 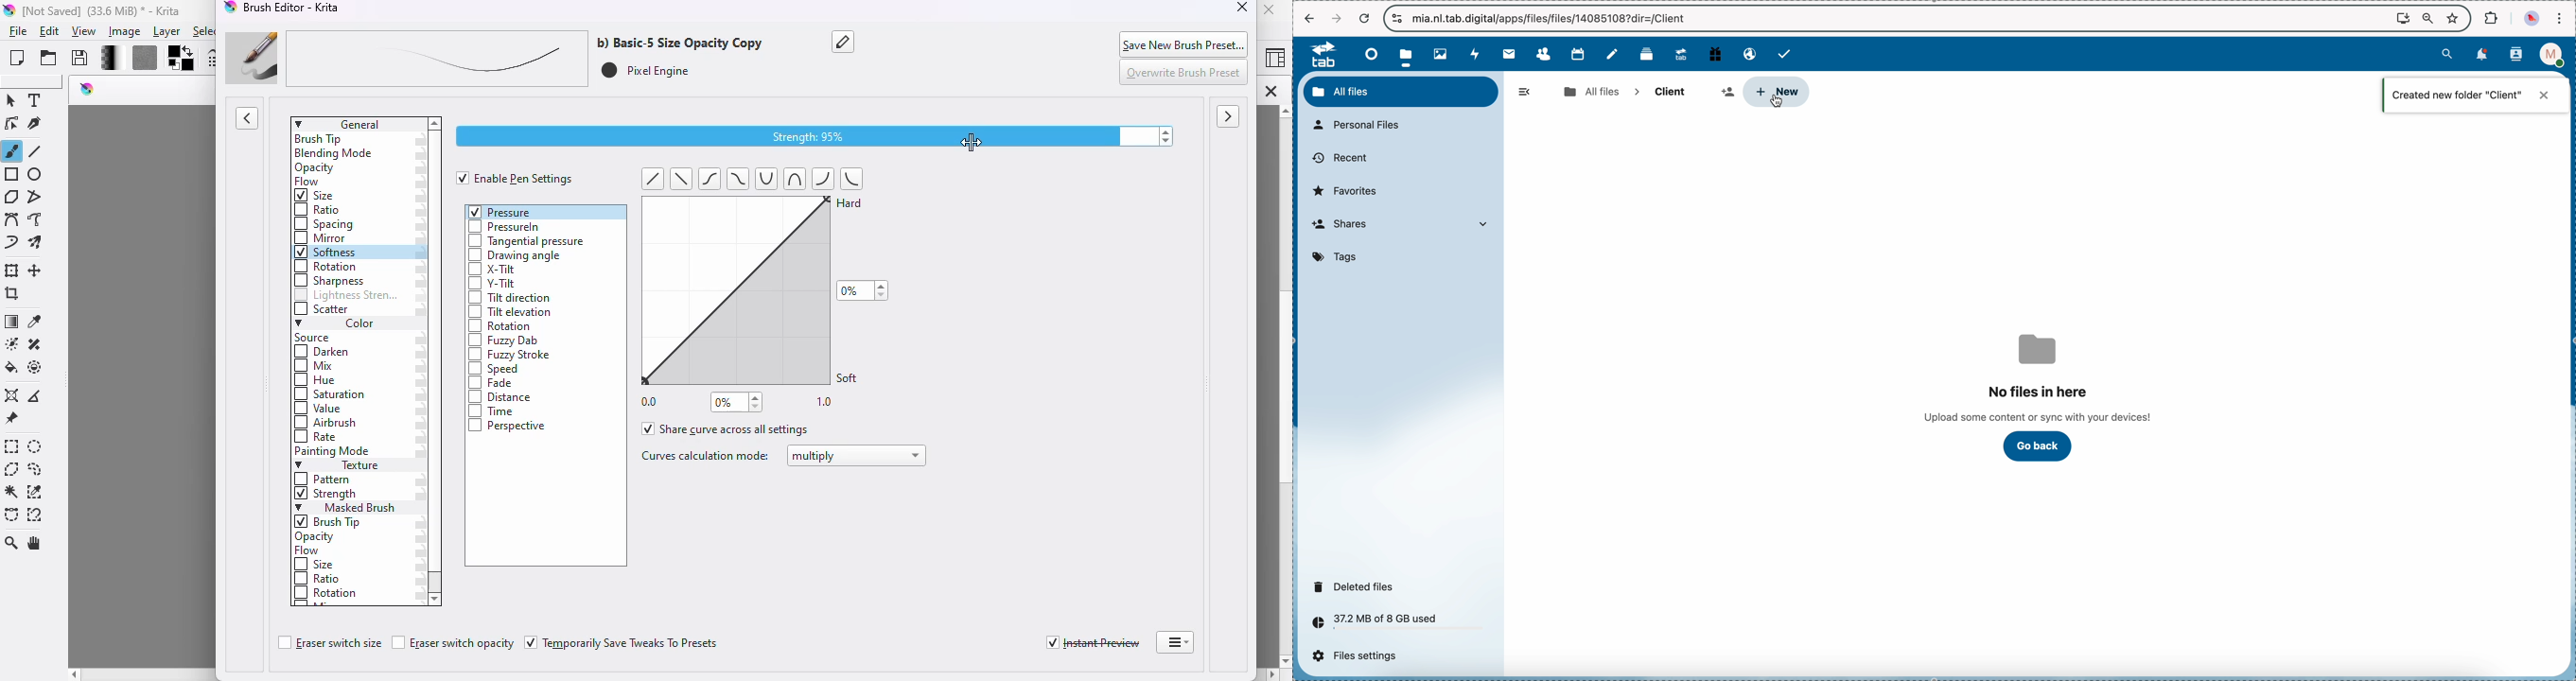 I want to click on edit brush settings, so click(x=212, y=59).